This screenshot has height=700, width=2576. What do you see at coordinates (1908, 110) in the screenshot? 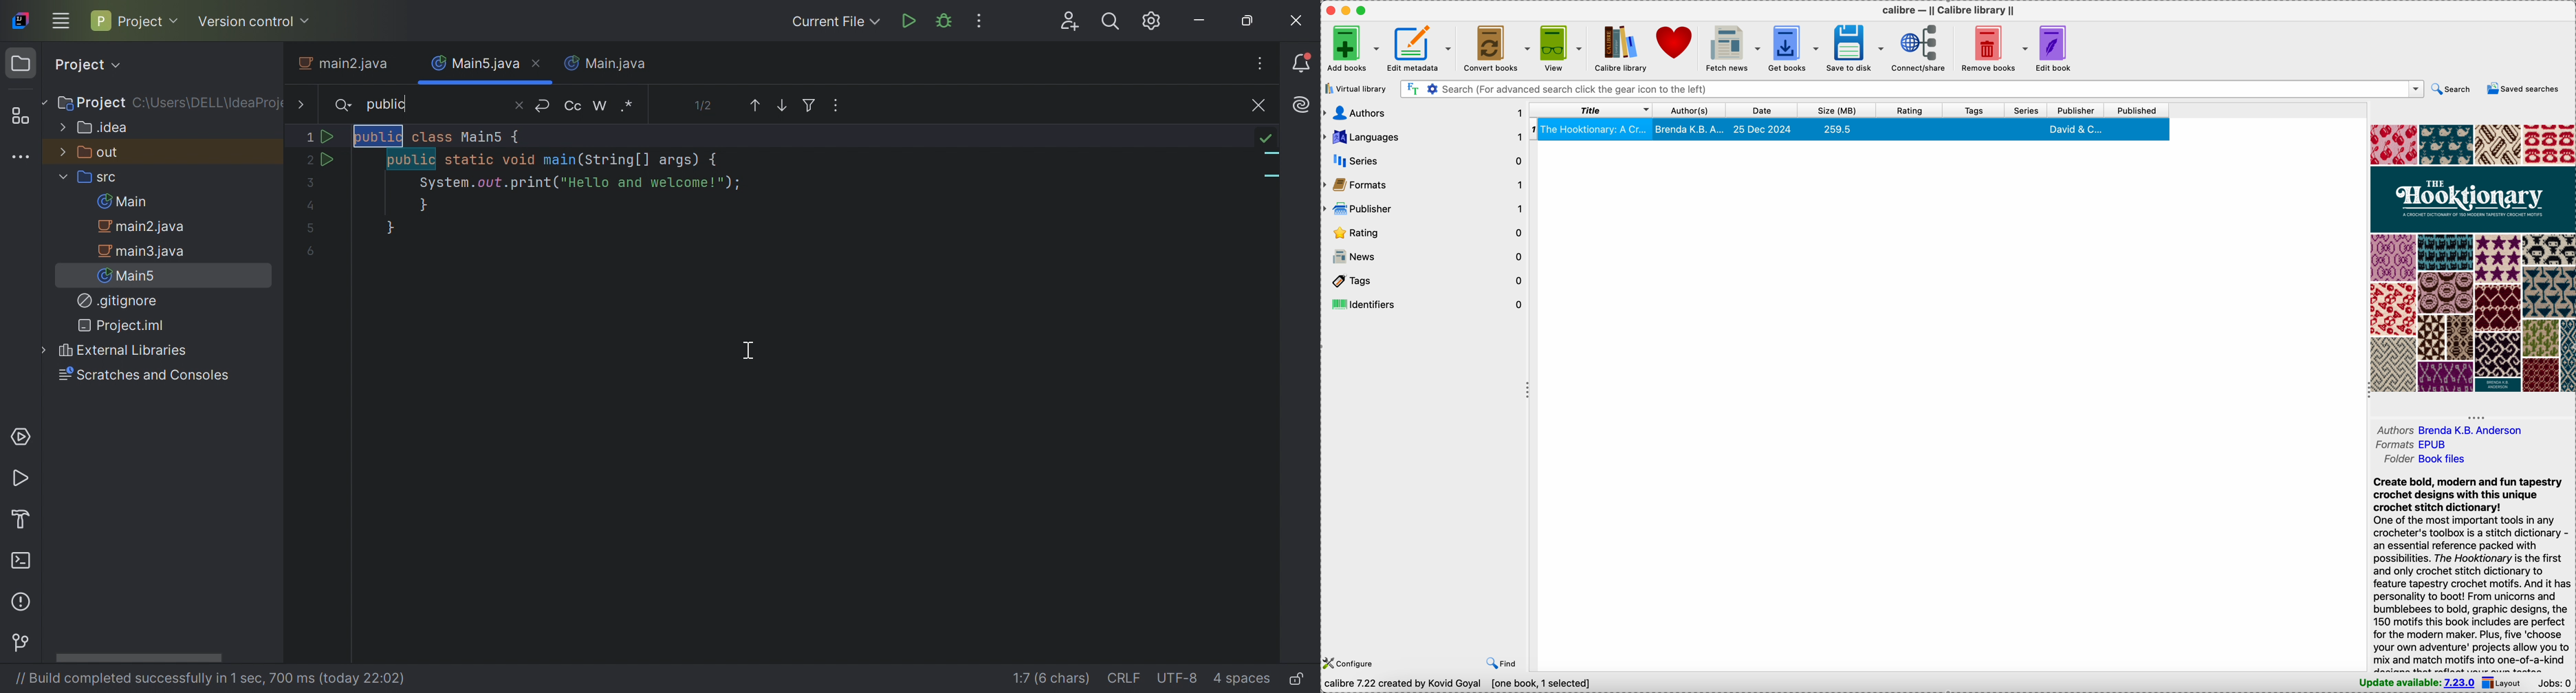
I see `rating` at bounding box center [1908, 110].